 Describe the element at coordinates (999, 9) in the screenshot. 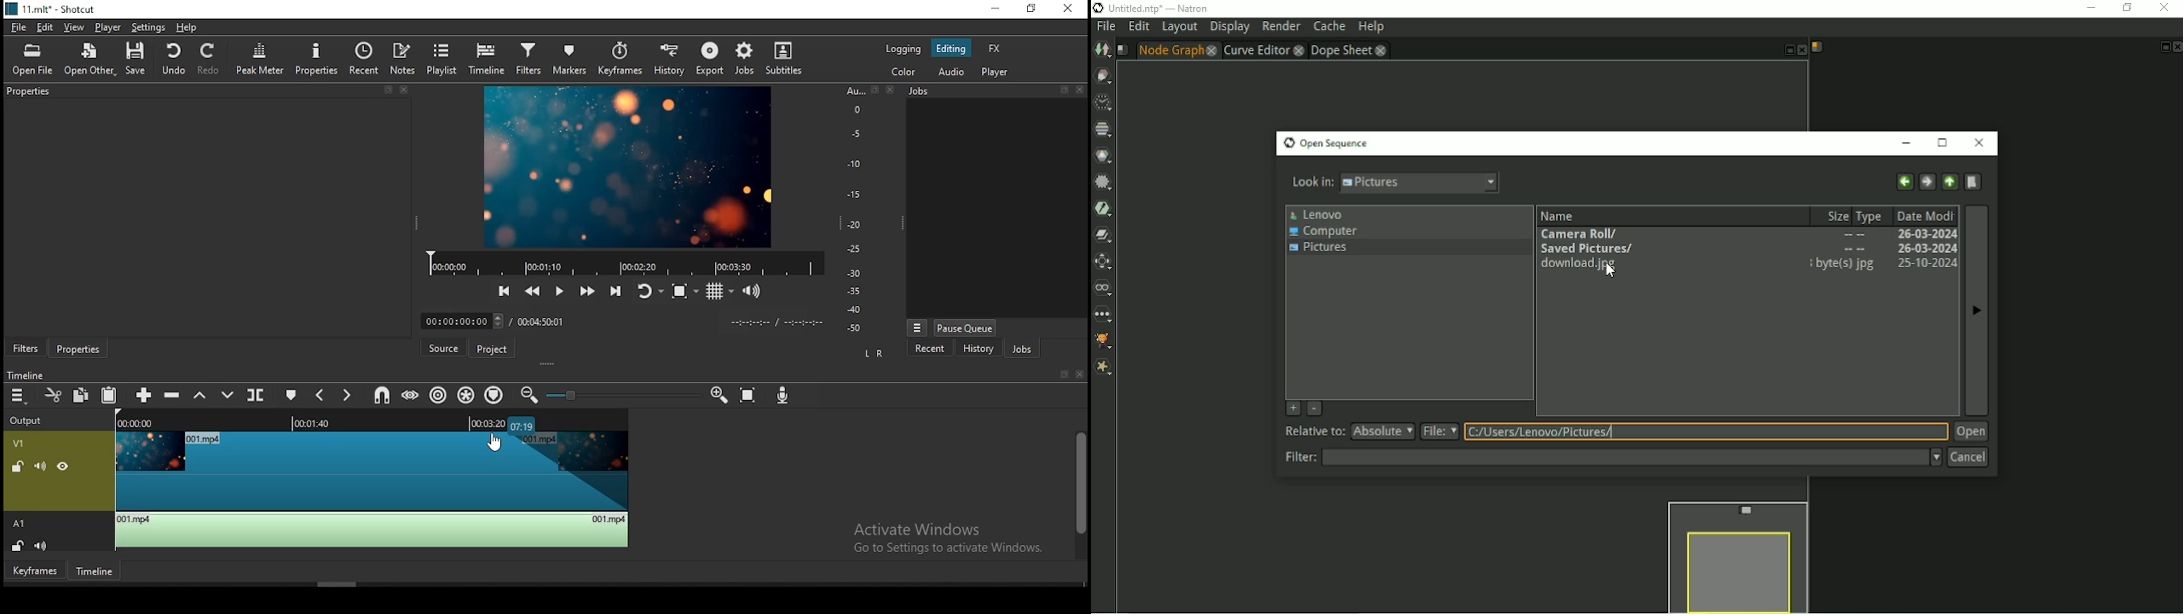

I see `minimize` at that location.